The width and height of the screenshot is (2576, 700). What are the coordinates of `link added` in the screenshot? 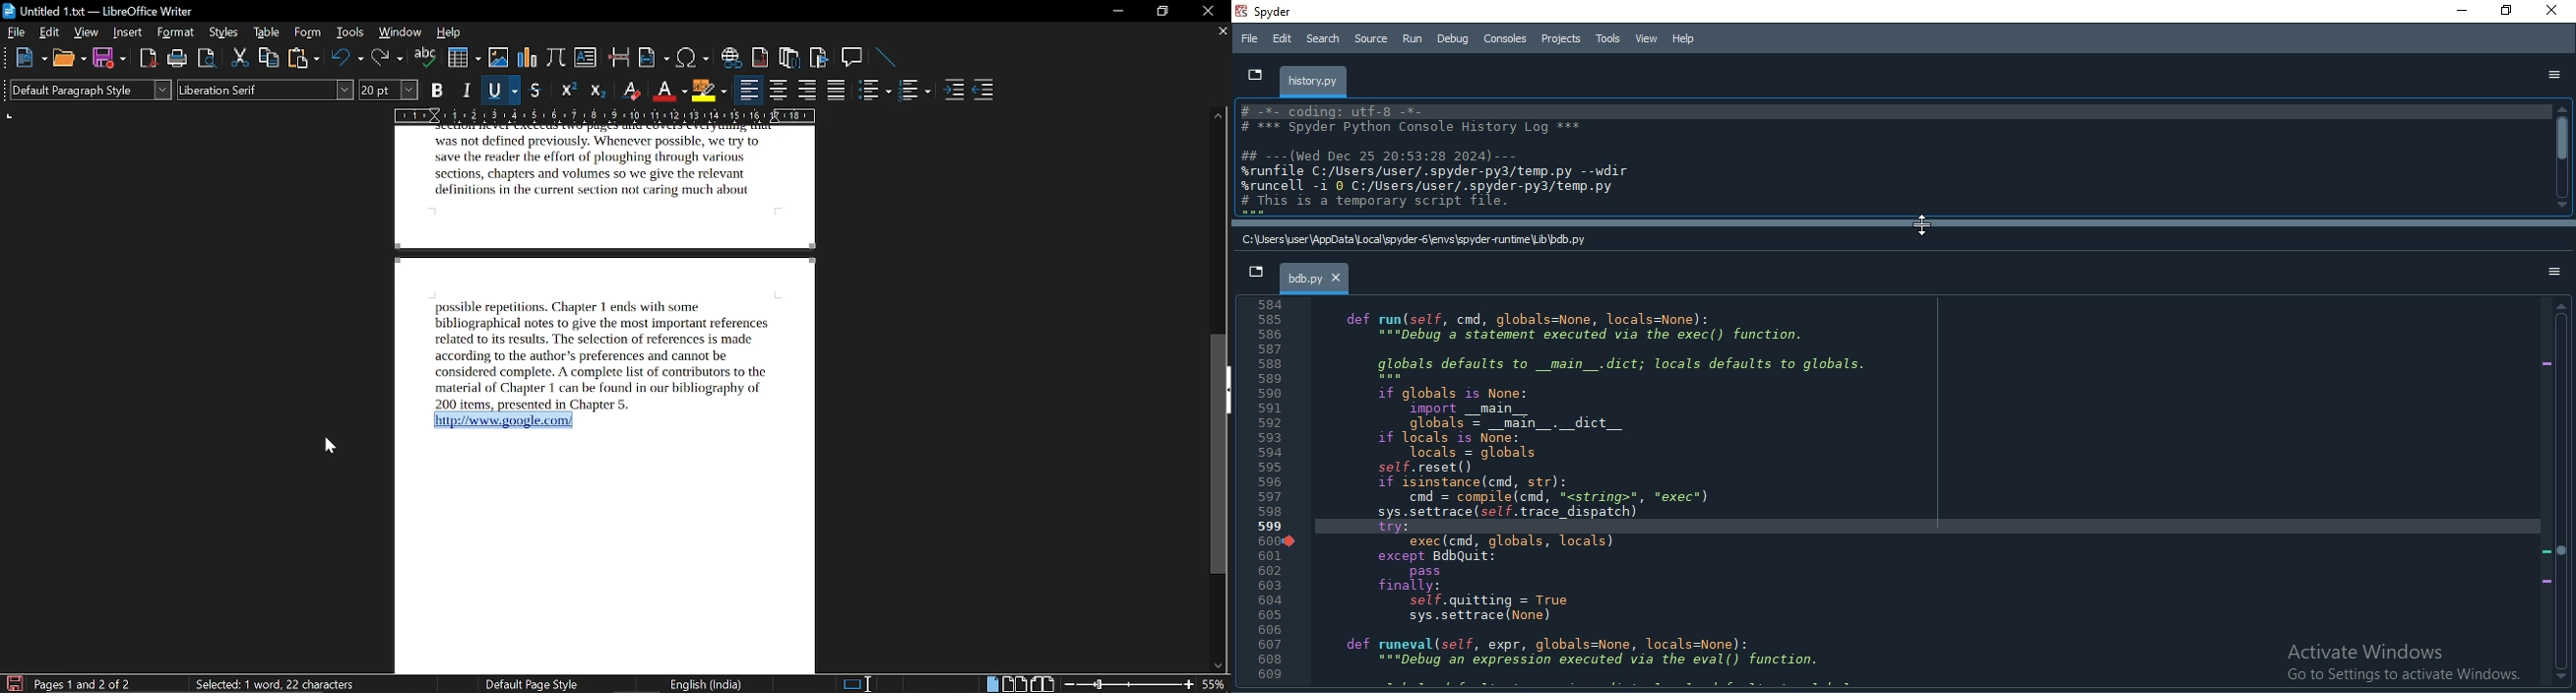 It's located at (507, 421).